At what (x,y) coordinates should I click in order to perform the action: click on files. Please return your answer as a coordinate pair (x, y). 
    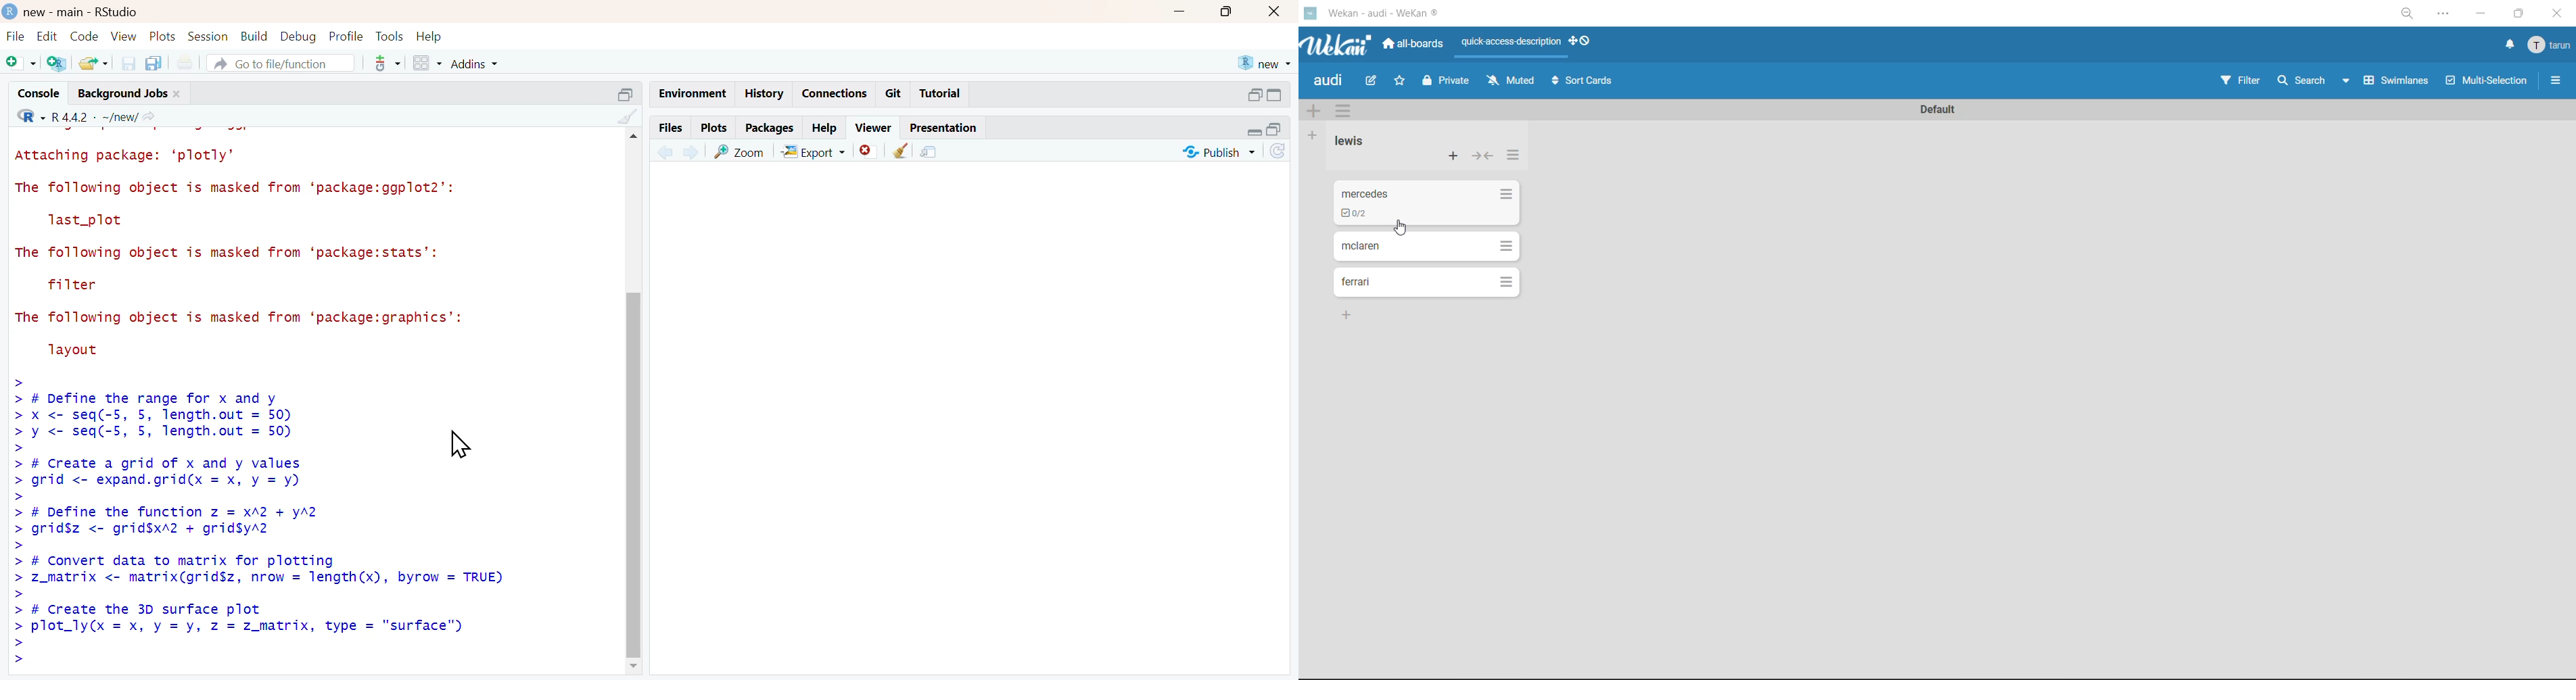
    Looking at the image, I should click on (670, 127).